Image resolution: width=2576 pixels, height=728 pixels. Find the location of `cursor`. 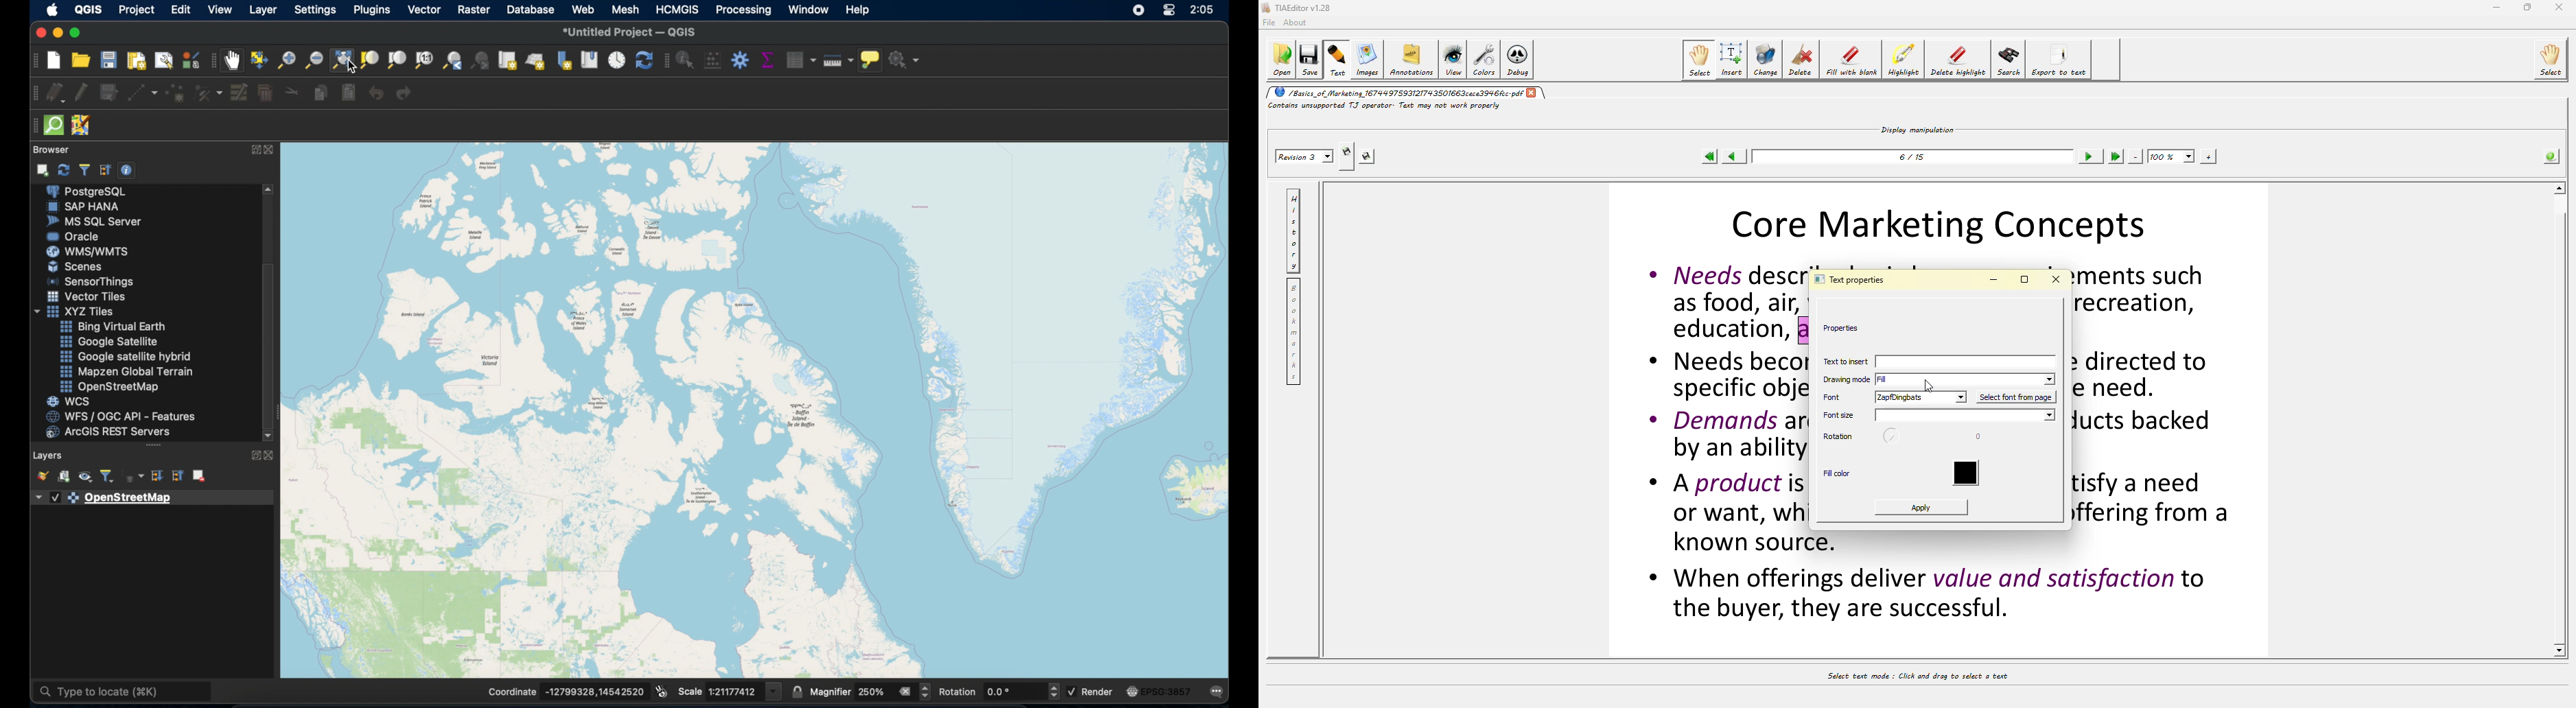

cursor is located at coordinates (354, 69).